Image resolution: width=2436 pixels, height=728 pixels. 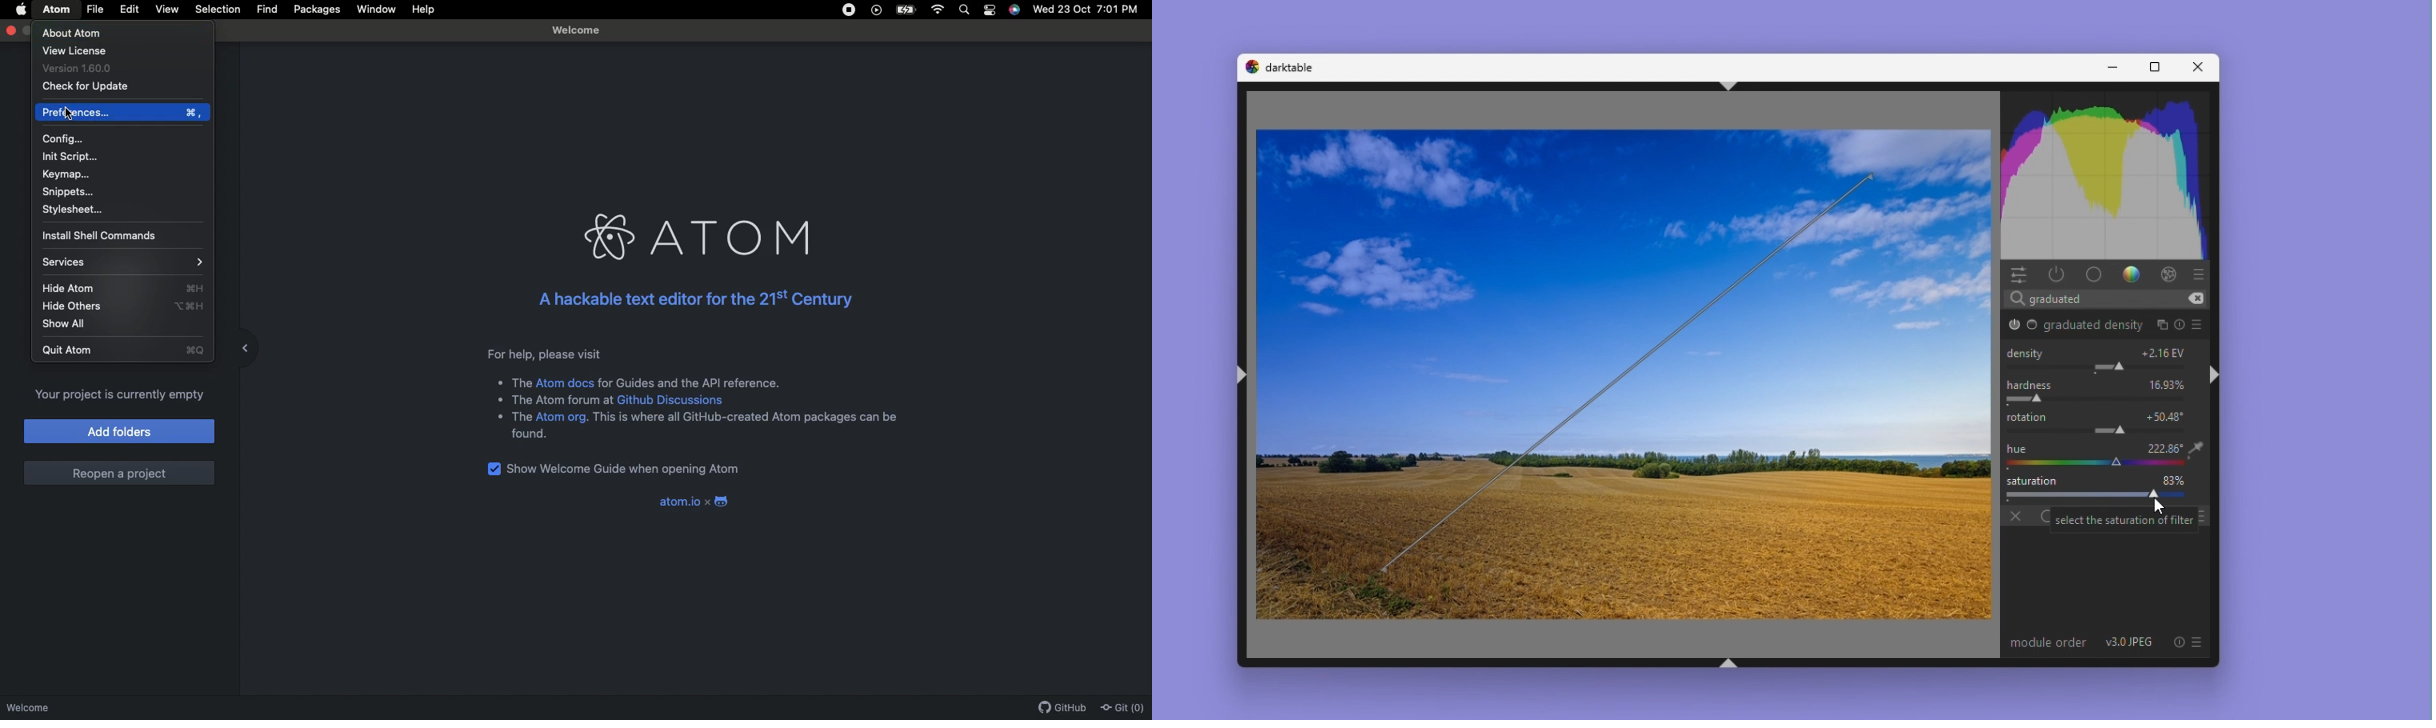 What do you see at coordinates (2090, 464) in the screenshot?
I see `color picker` at bounding box center [2090, 464].